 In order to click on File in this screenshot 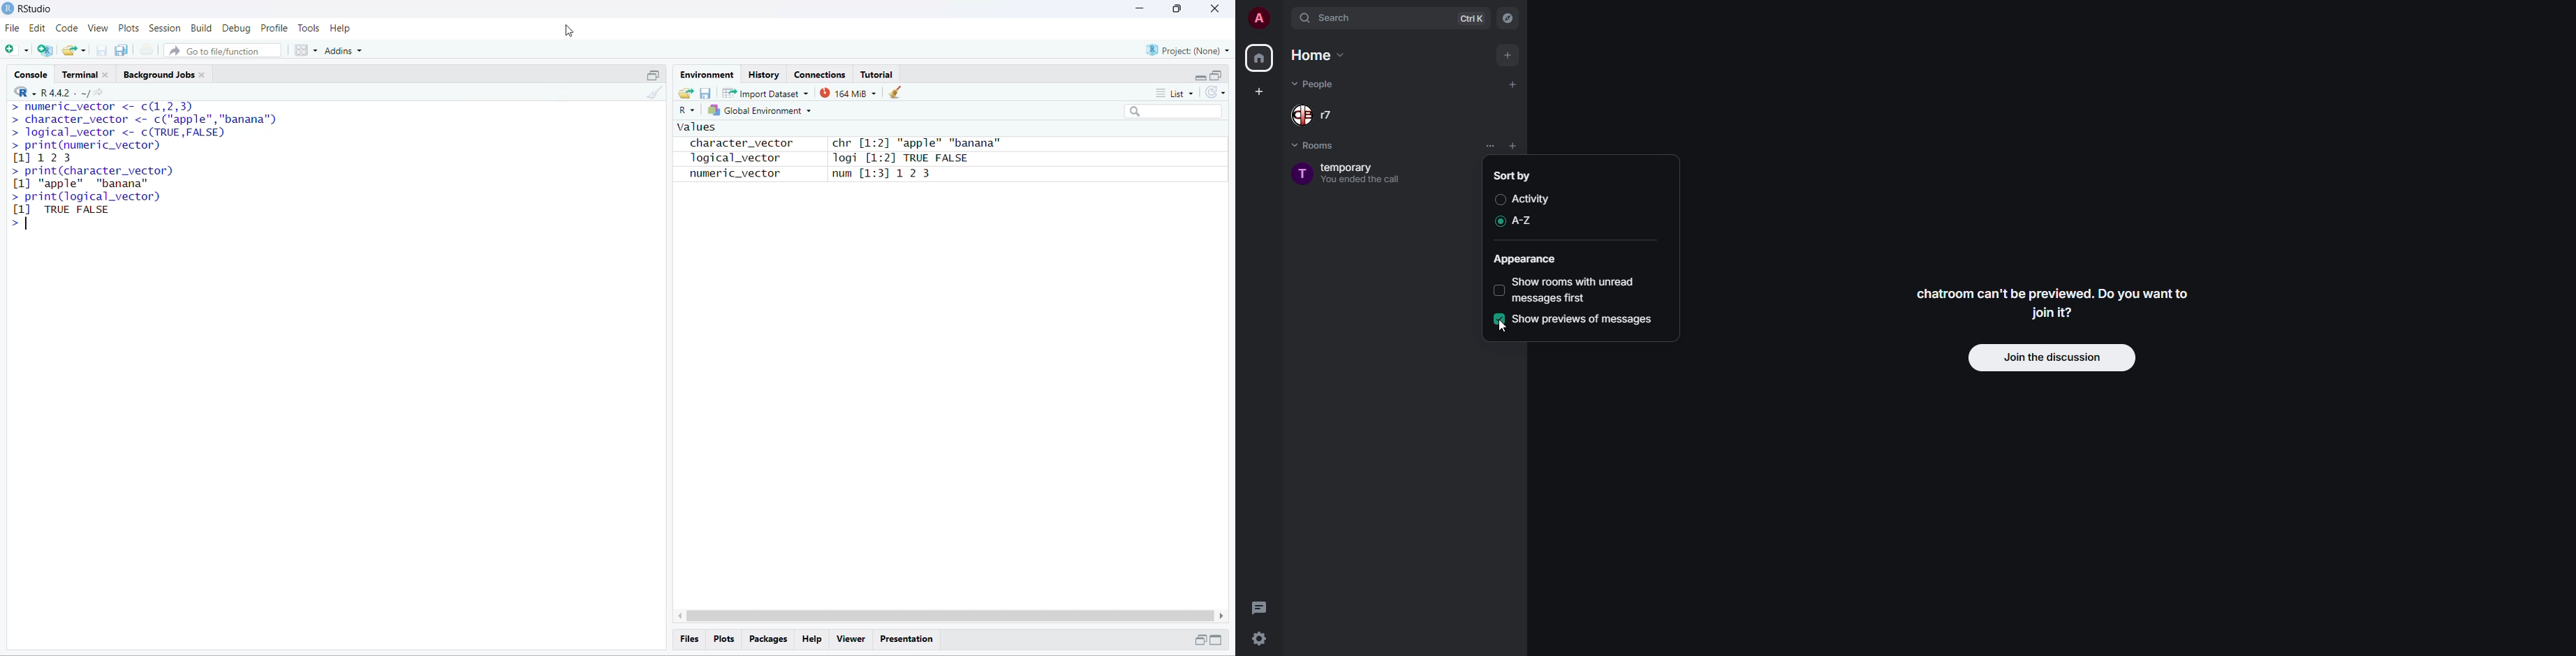, I will do `click(13, 29)`.